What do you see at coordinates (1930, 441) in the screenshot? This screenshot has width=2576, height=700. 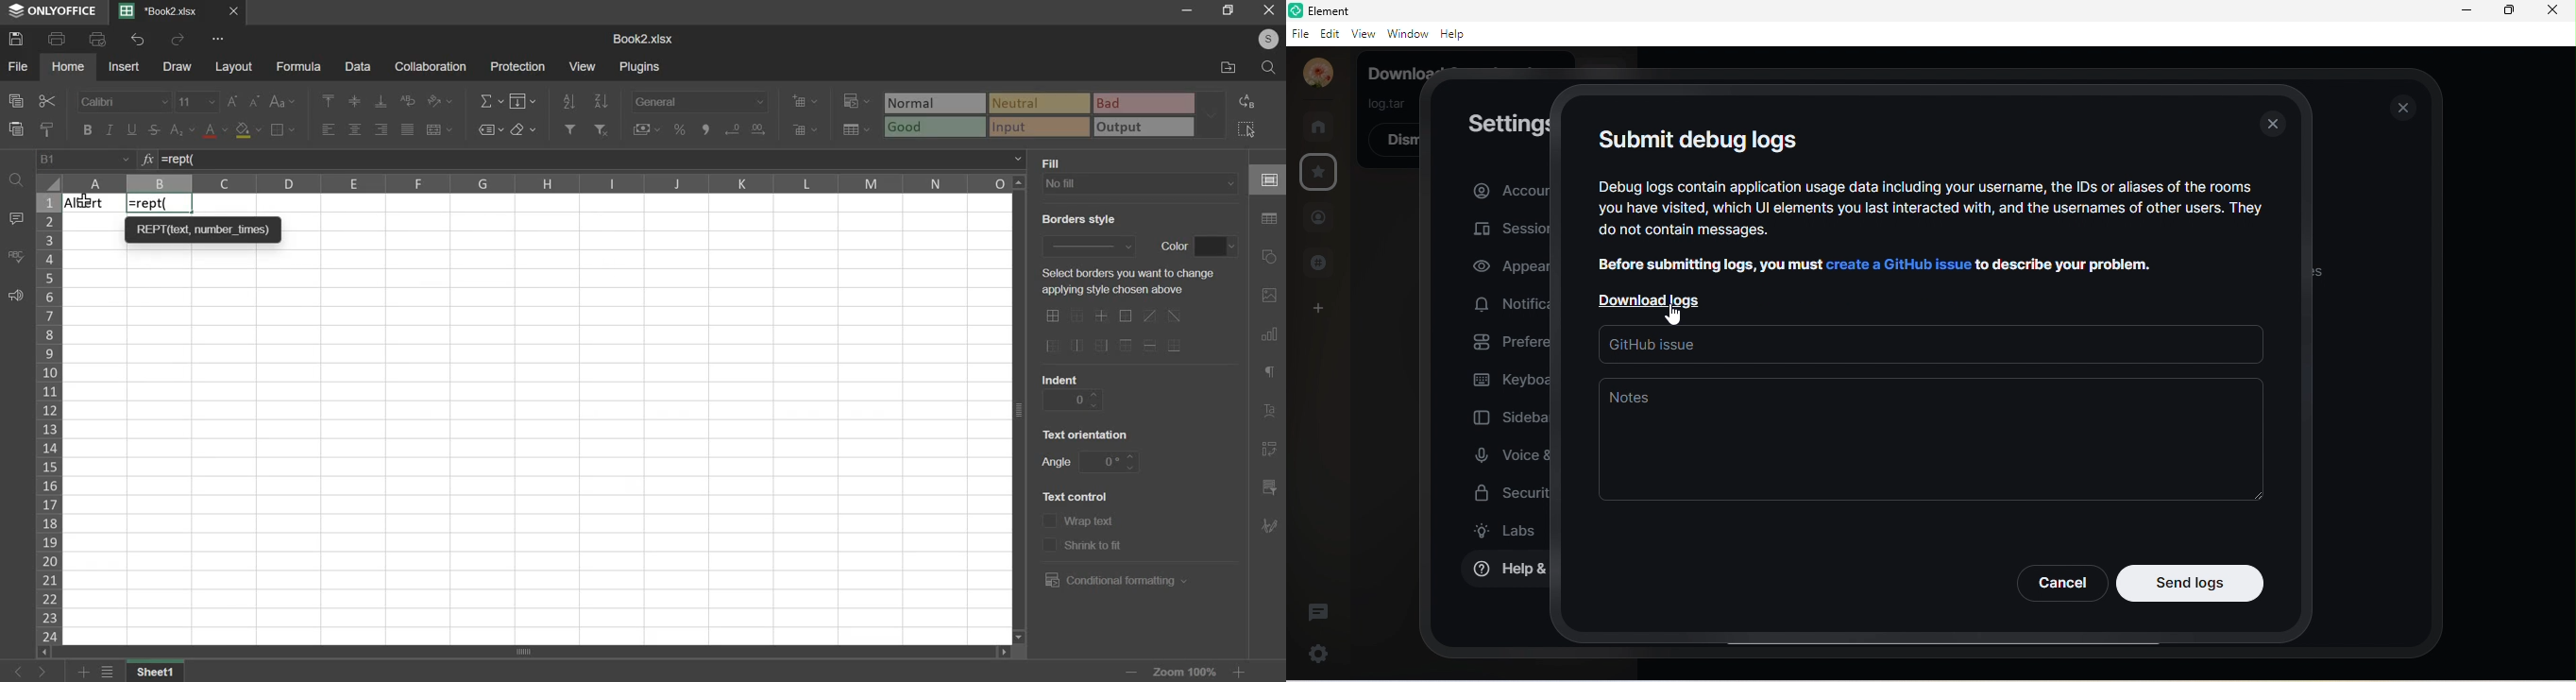 I see `notes` at bounding box center [1930, 441].